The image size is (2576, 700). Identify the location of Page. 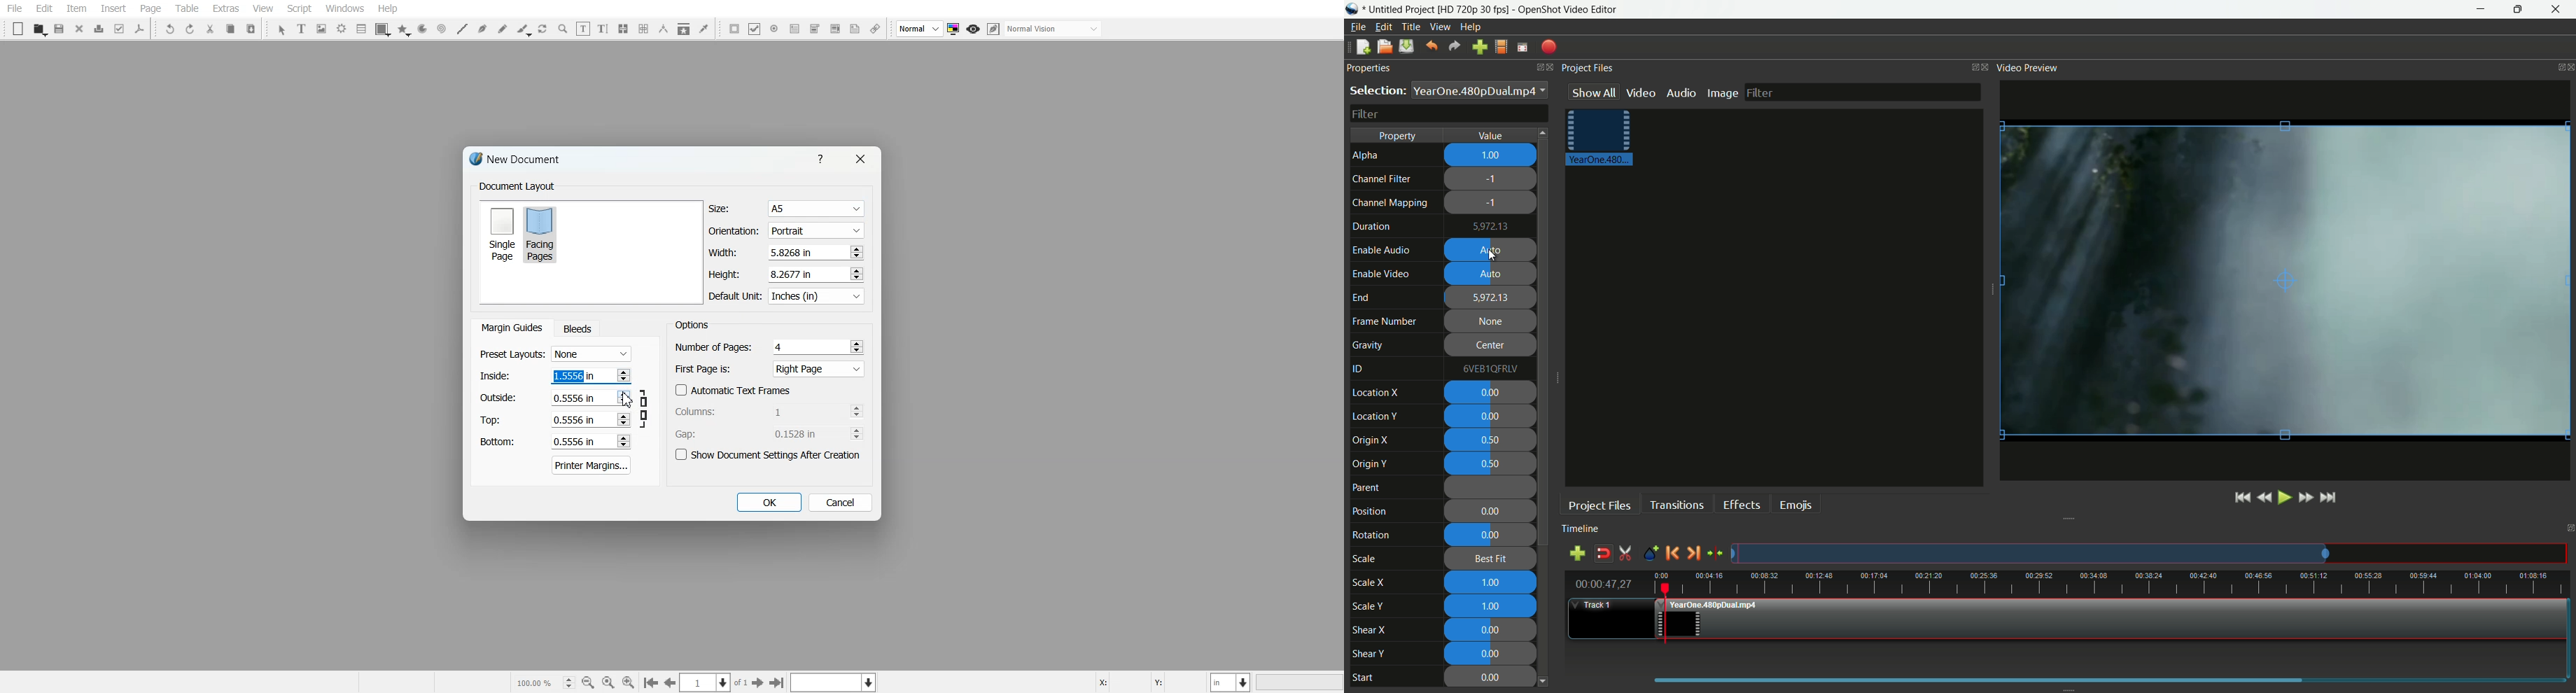
(150, 9).